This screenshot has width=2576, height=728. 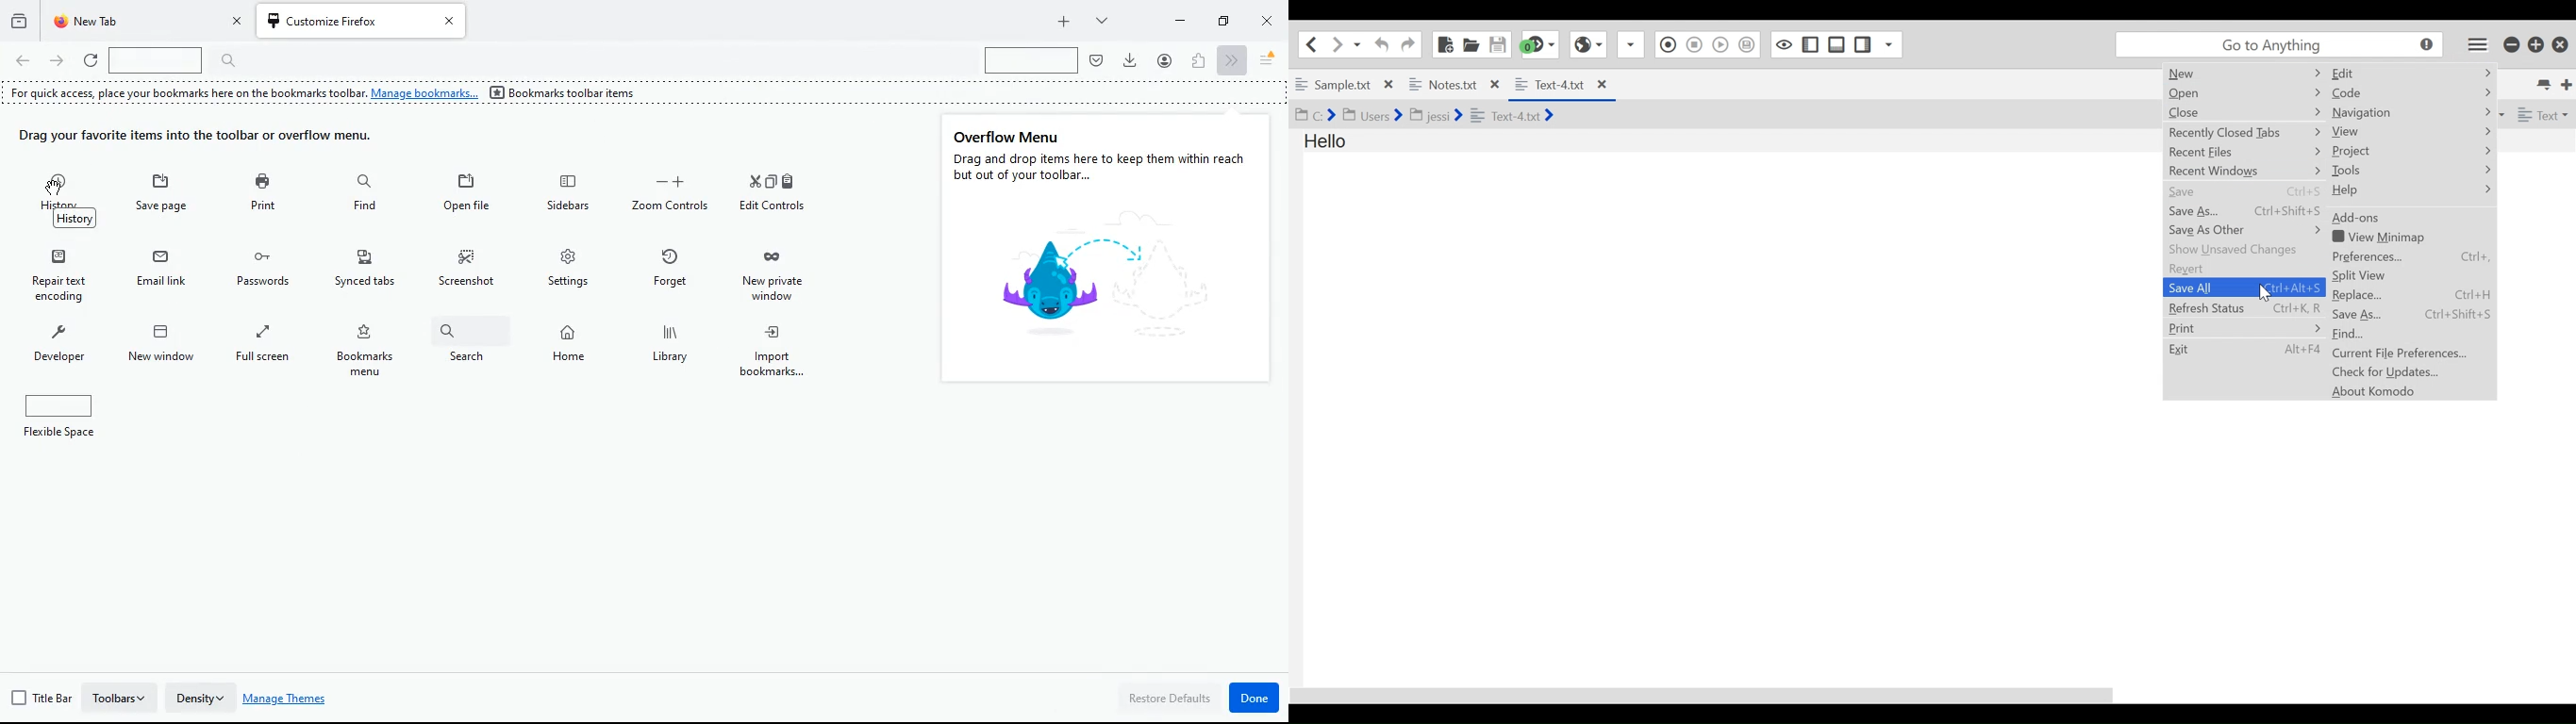 What do you see at coordinates (1324, 141) in the screenshot?
I see `Hello` at bounding box center [1324, 141].